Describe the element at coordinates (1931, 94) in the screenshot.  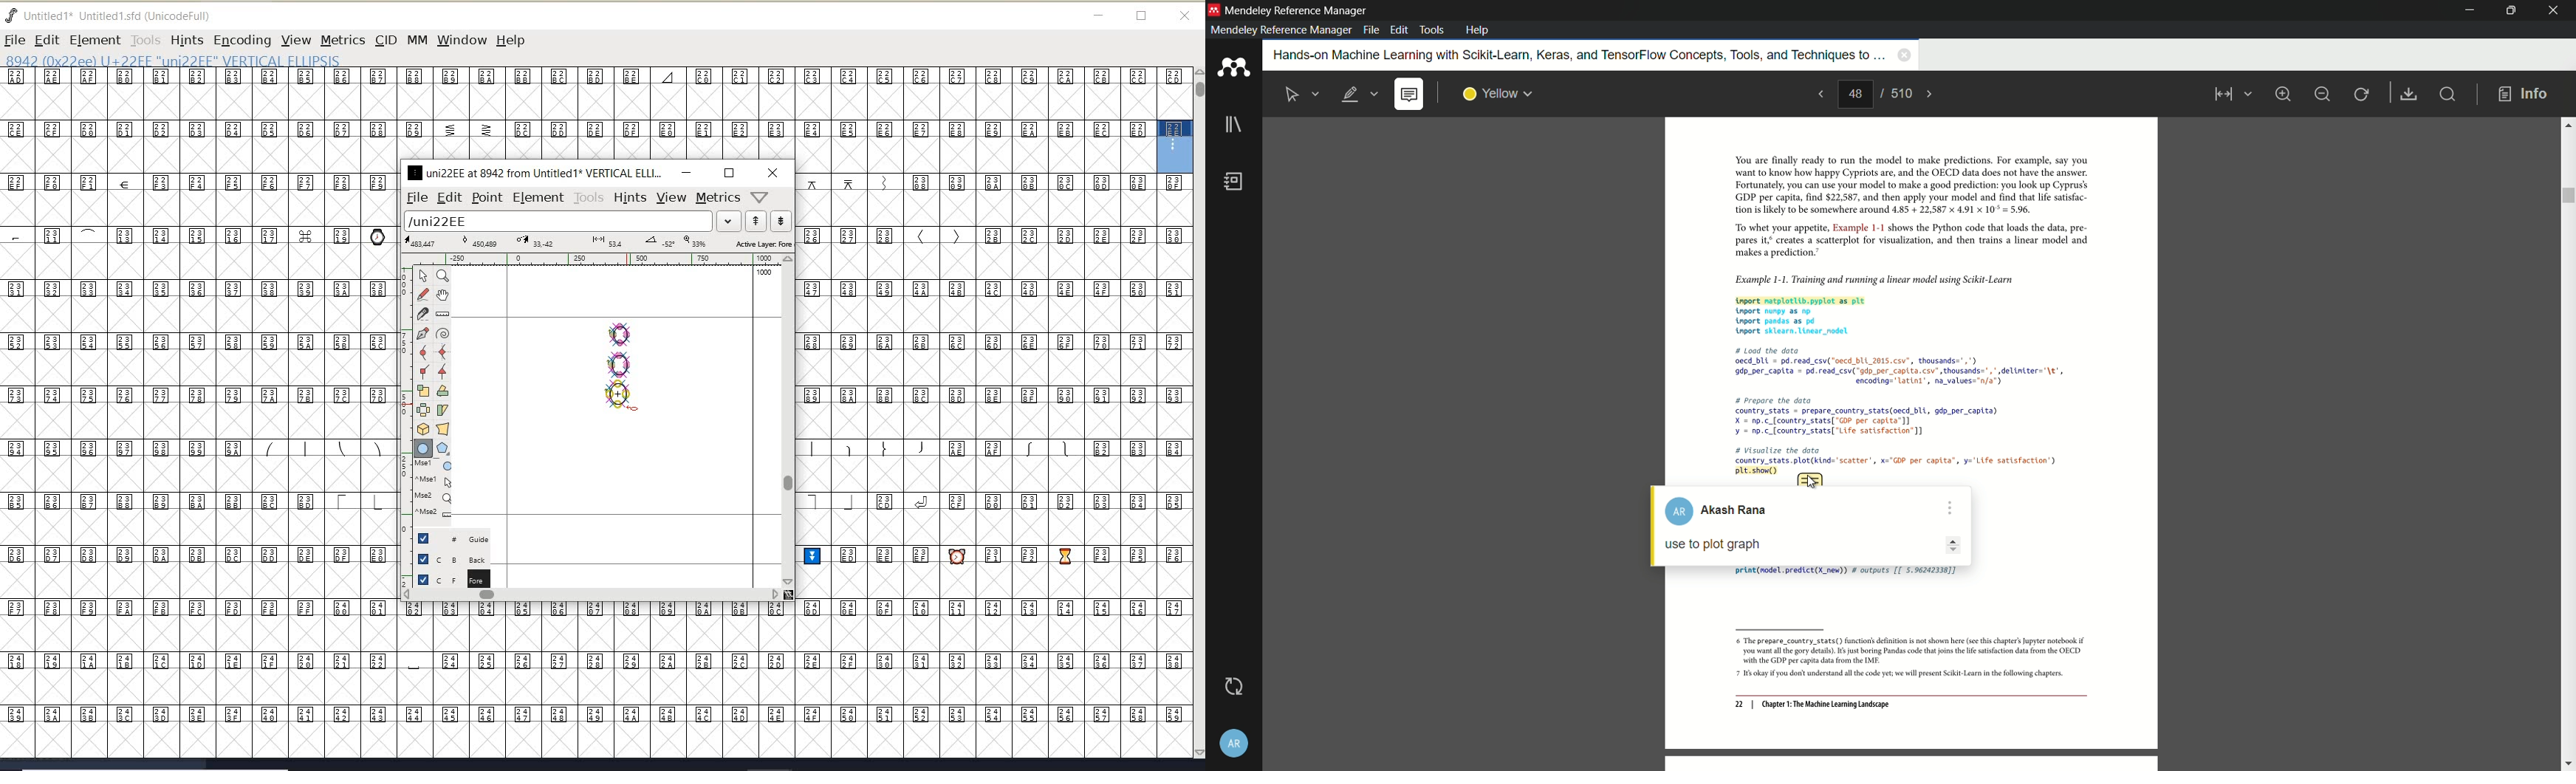
I see `next page` at that location.